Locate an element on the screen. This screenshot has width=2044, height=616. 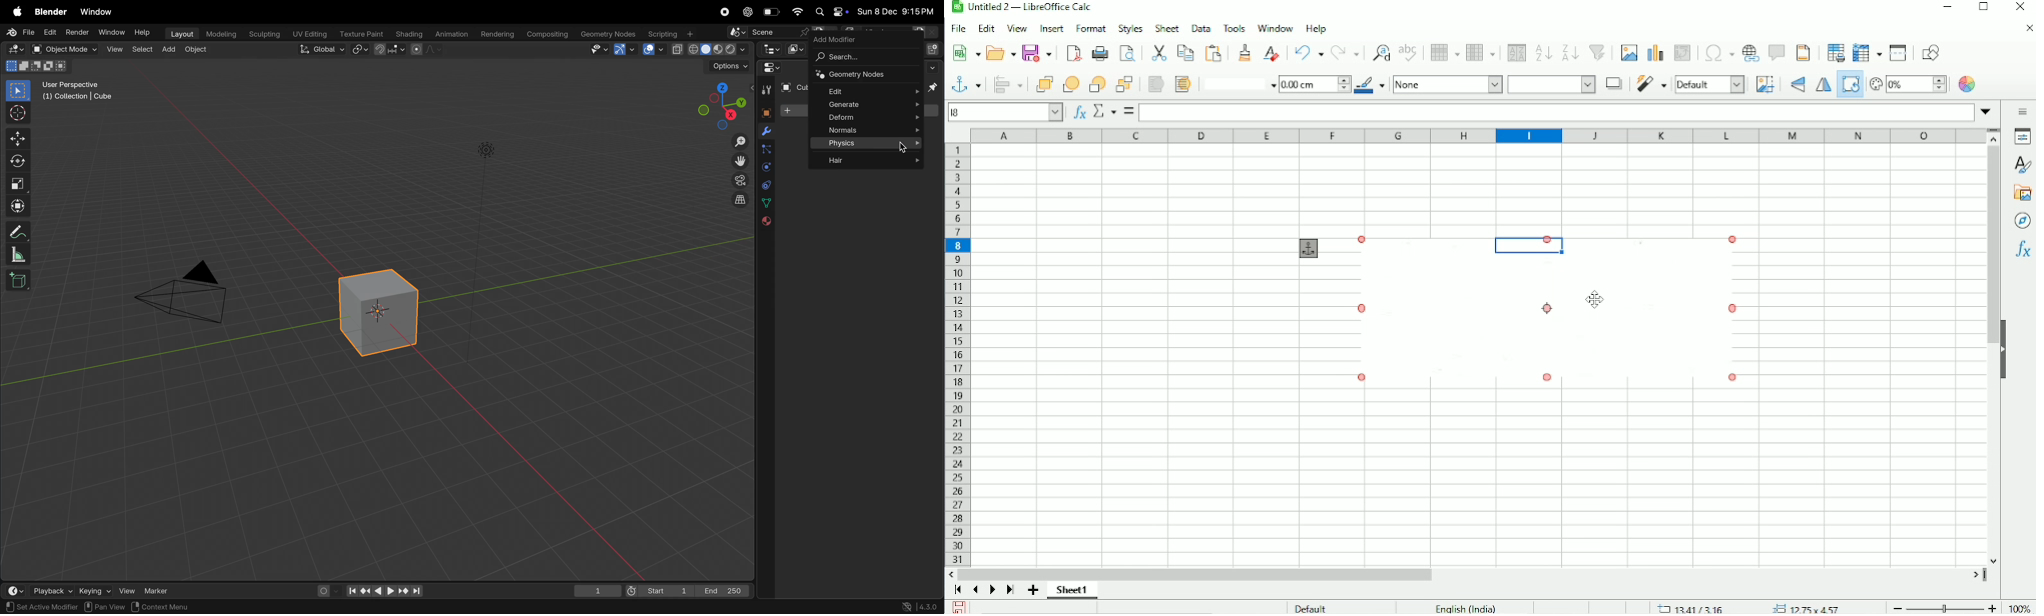
Toggle print preview is located at coordinates (1127, 53).